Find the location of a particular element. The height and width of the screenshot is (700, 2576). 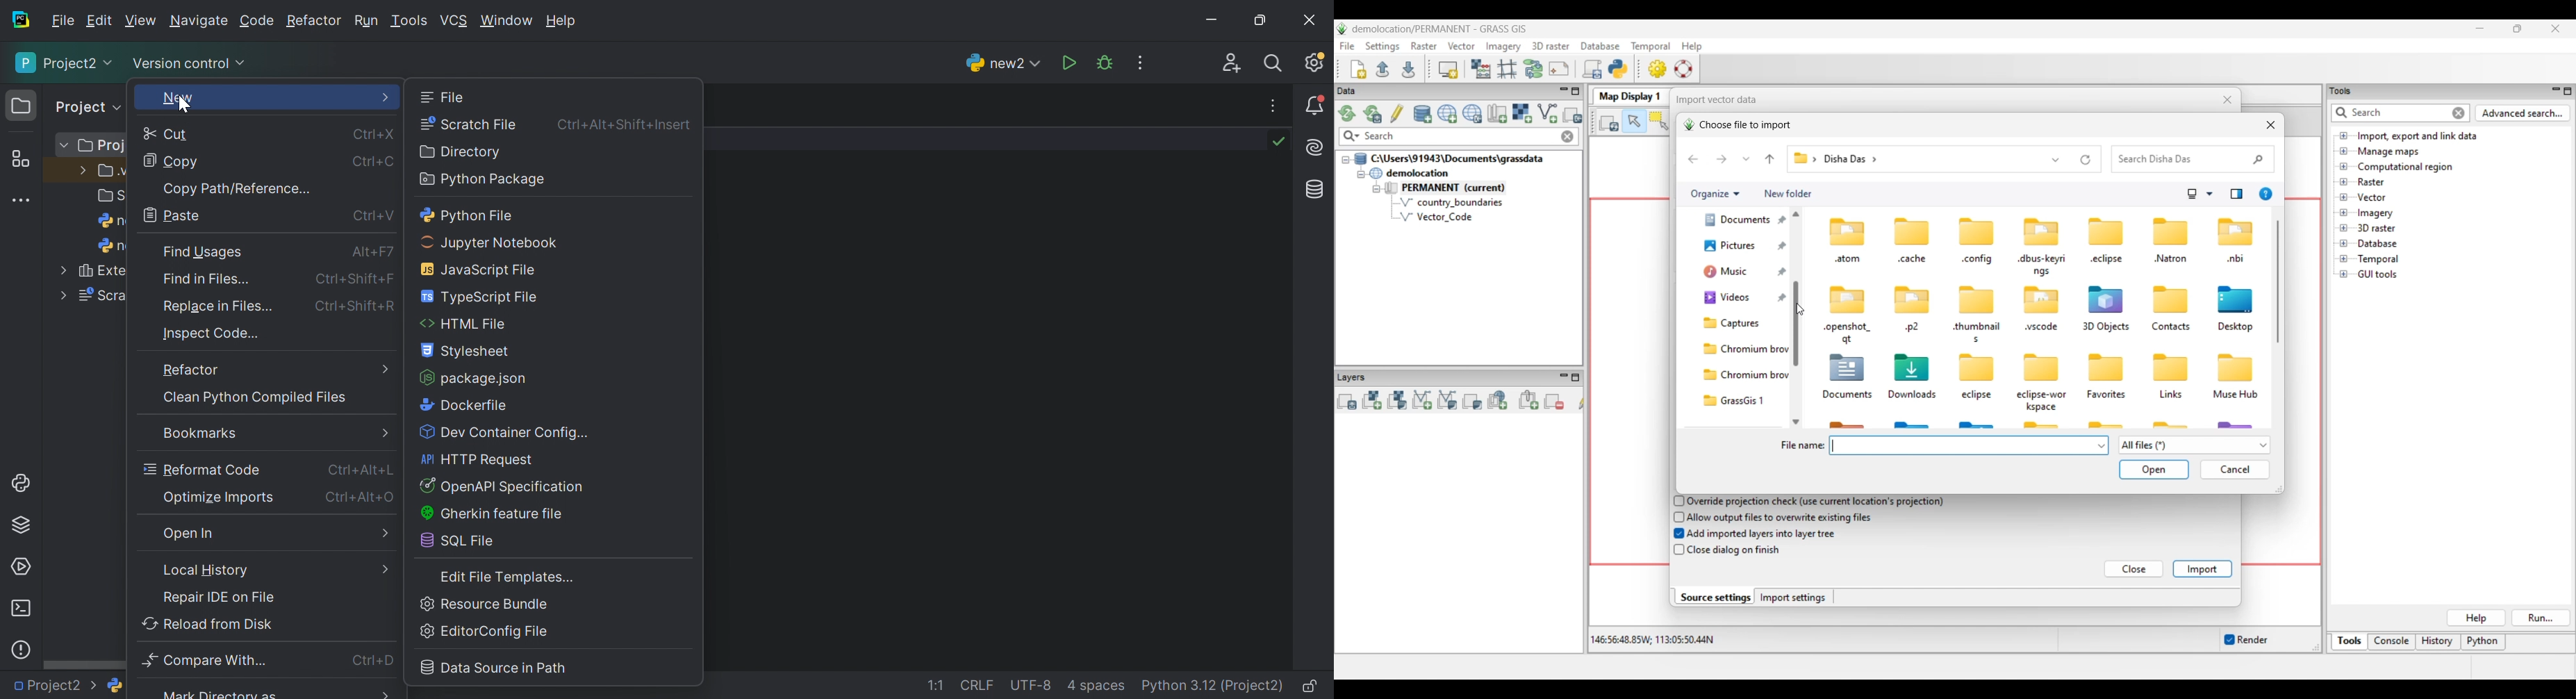

Stylesheet is located at coordinates (467, 352).